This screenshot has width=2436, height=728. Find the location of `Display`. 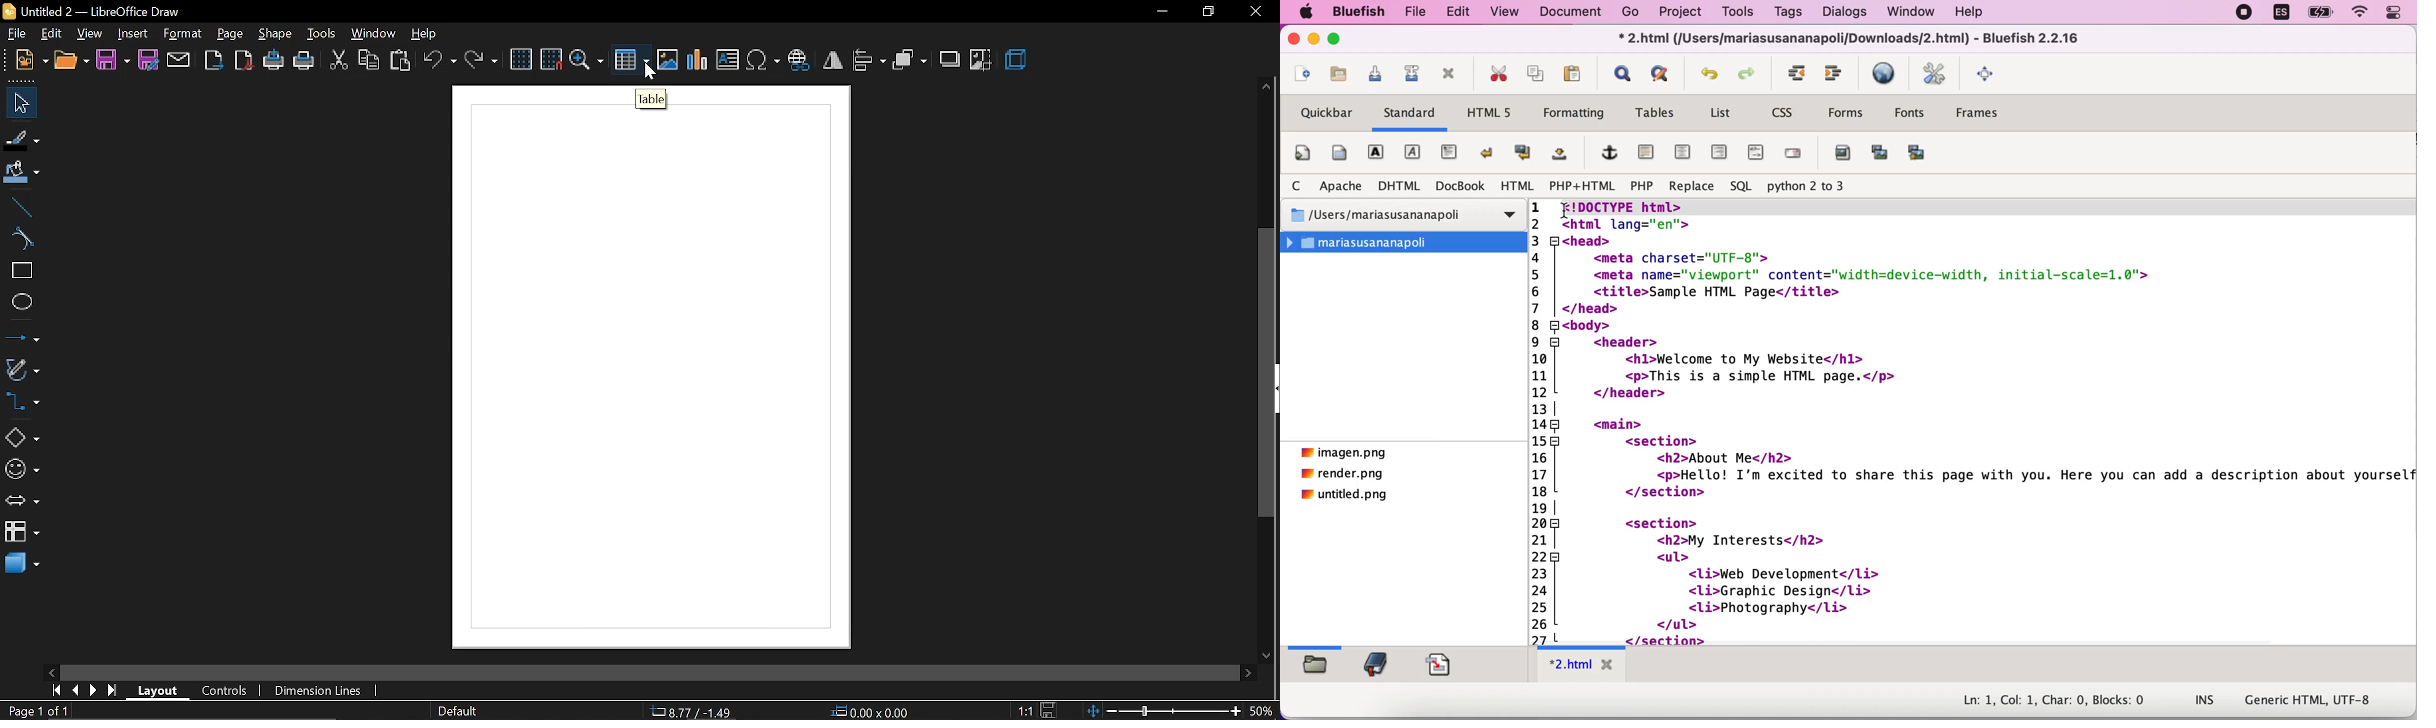

Display is located at coordinates (651, 361).